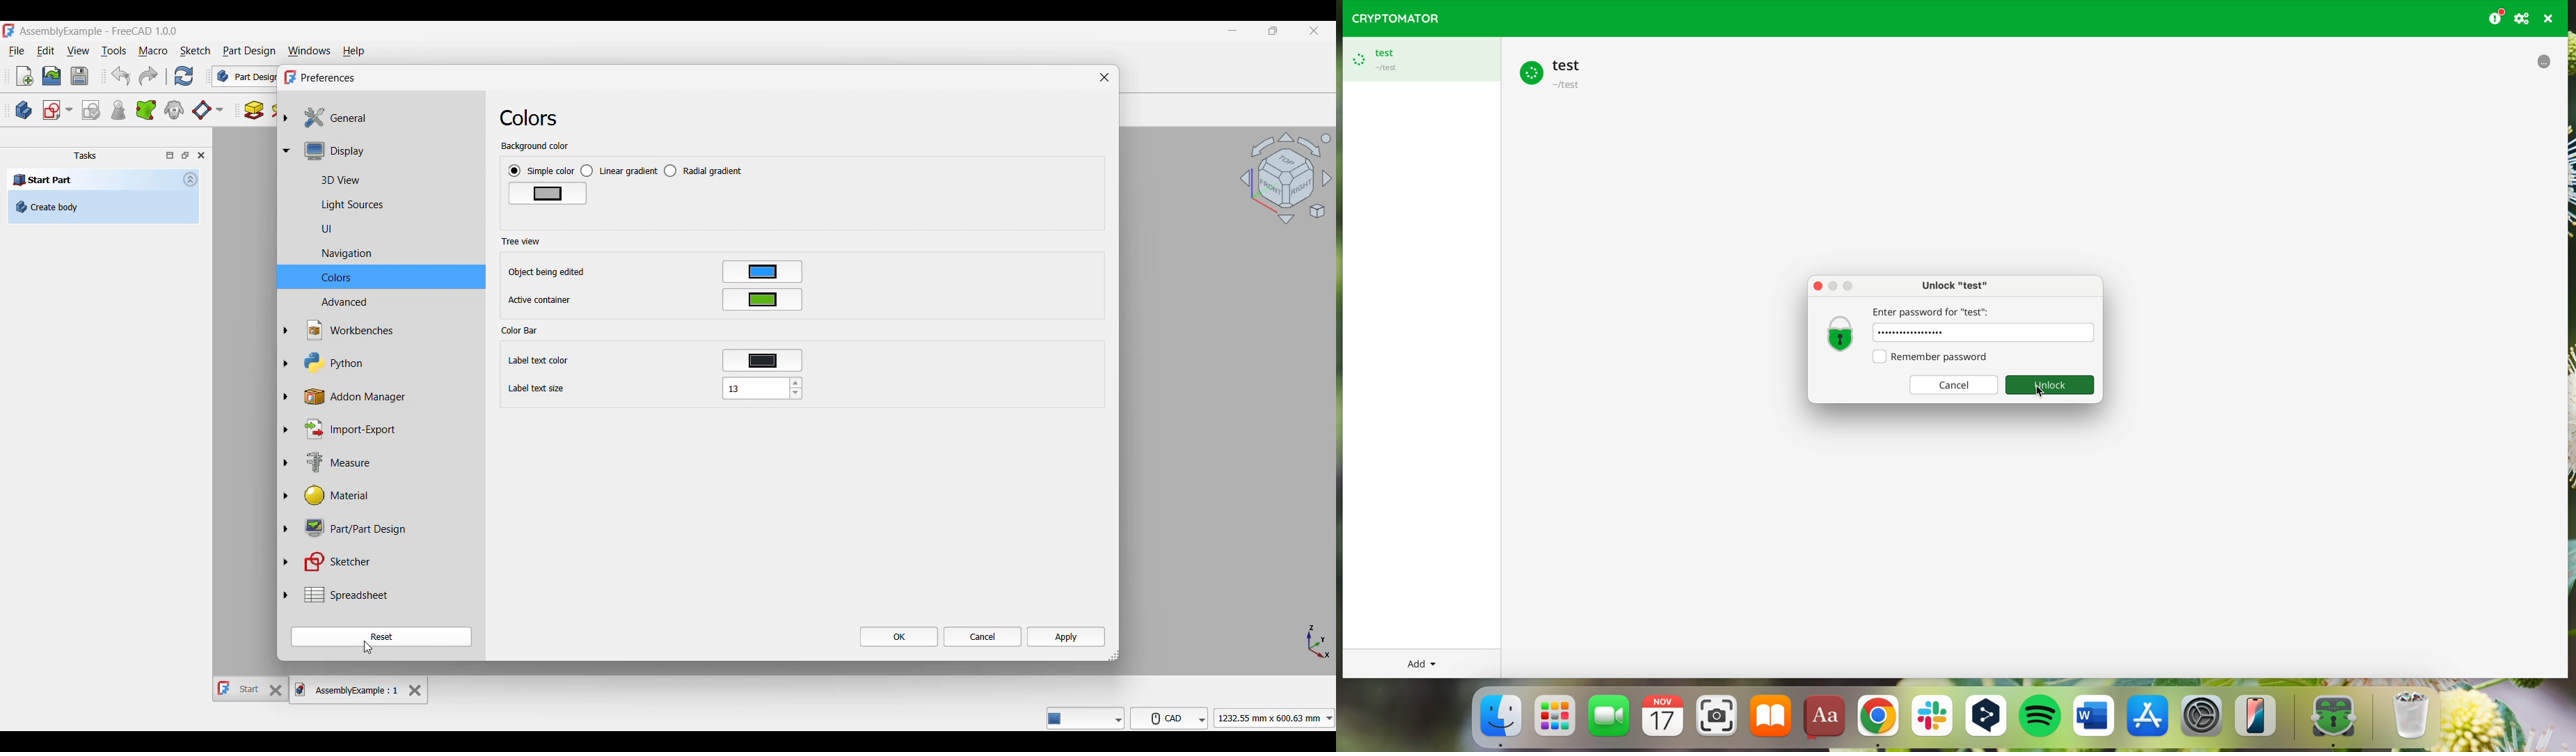 The width and height of the screenshot is (2576, 756). What do you see at coordinates (1086, 718) in the screenshot?
I see `Type, Notifier, Message details` at bounding box center [1086, 718].